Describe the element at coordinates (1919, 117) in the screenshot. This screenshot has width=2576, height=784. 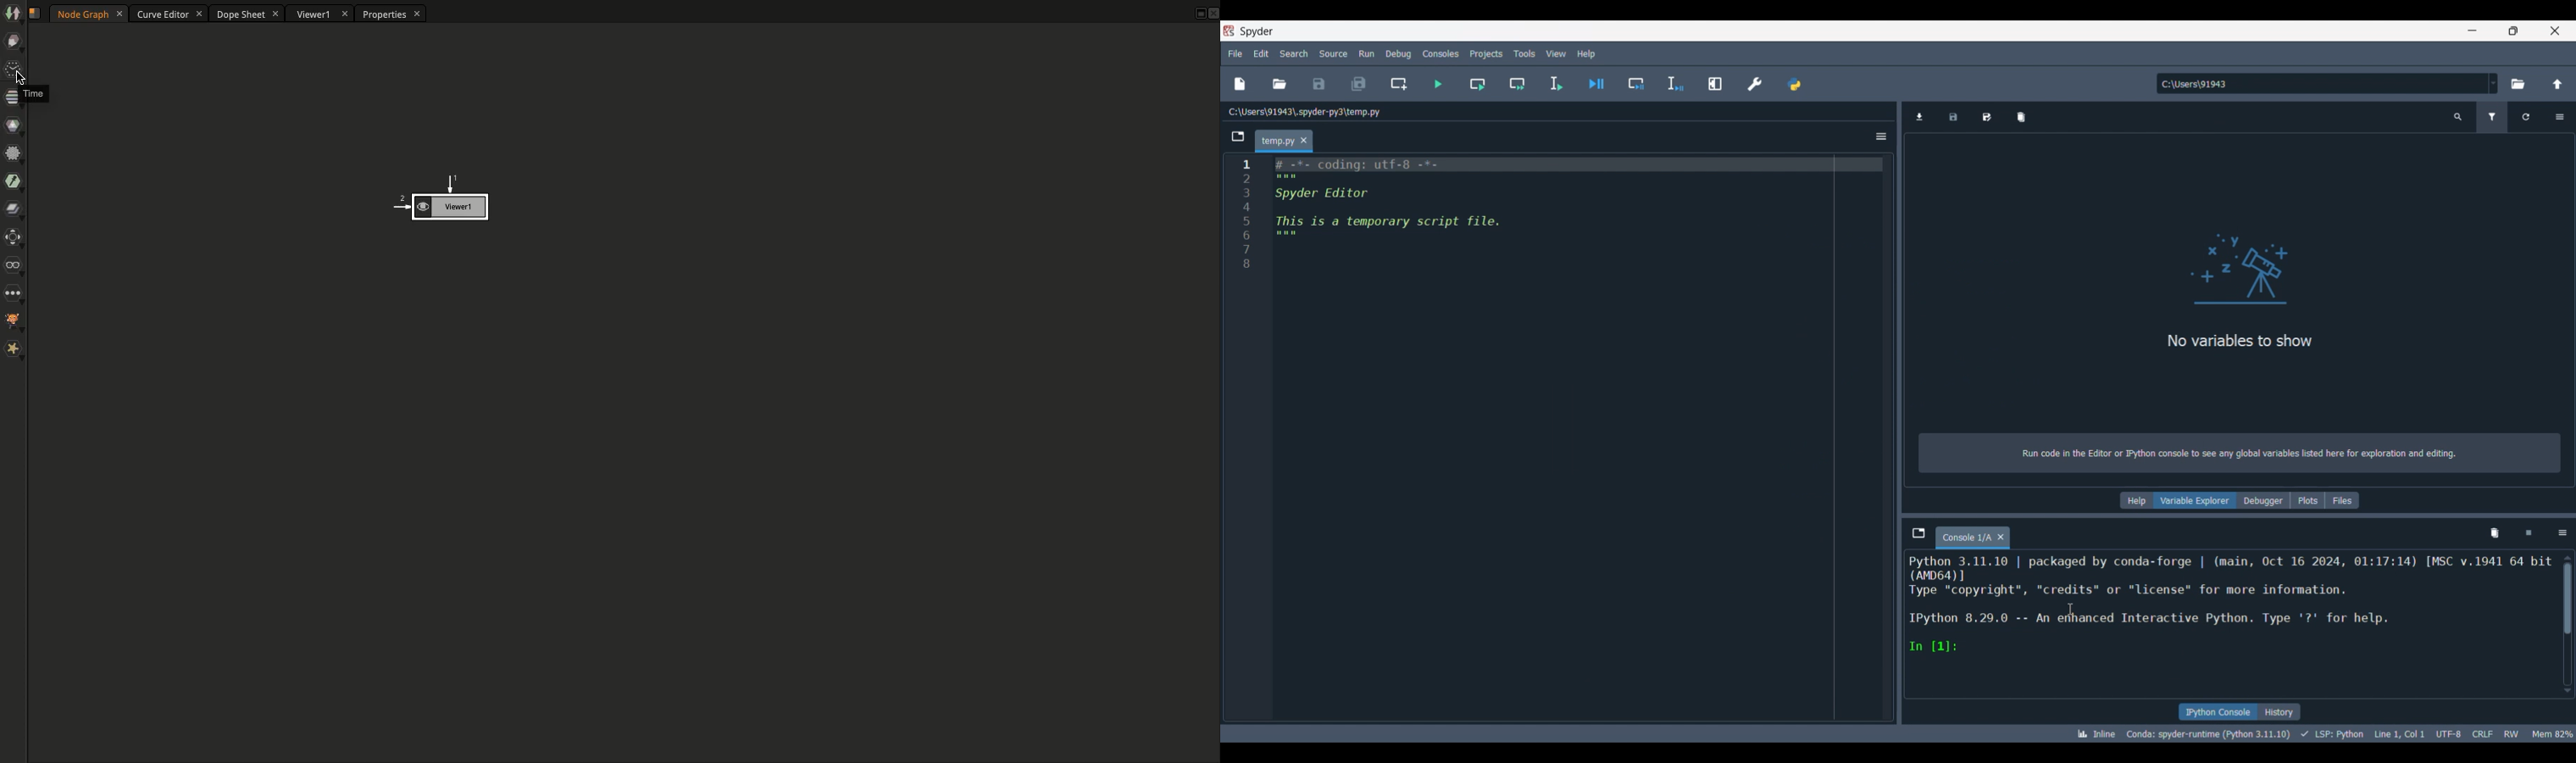
I see `Import data` at that location.